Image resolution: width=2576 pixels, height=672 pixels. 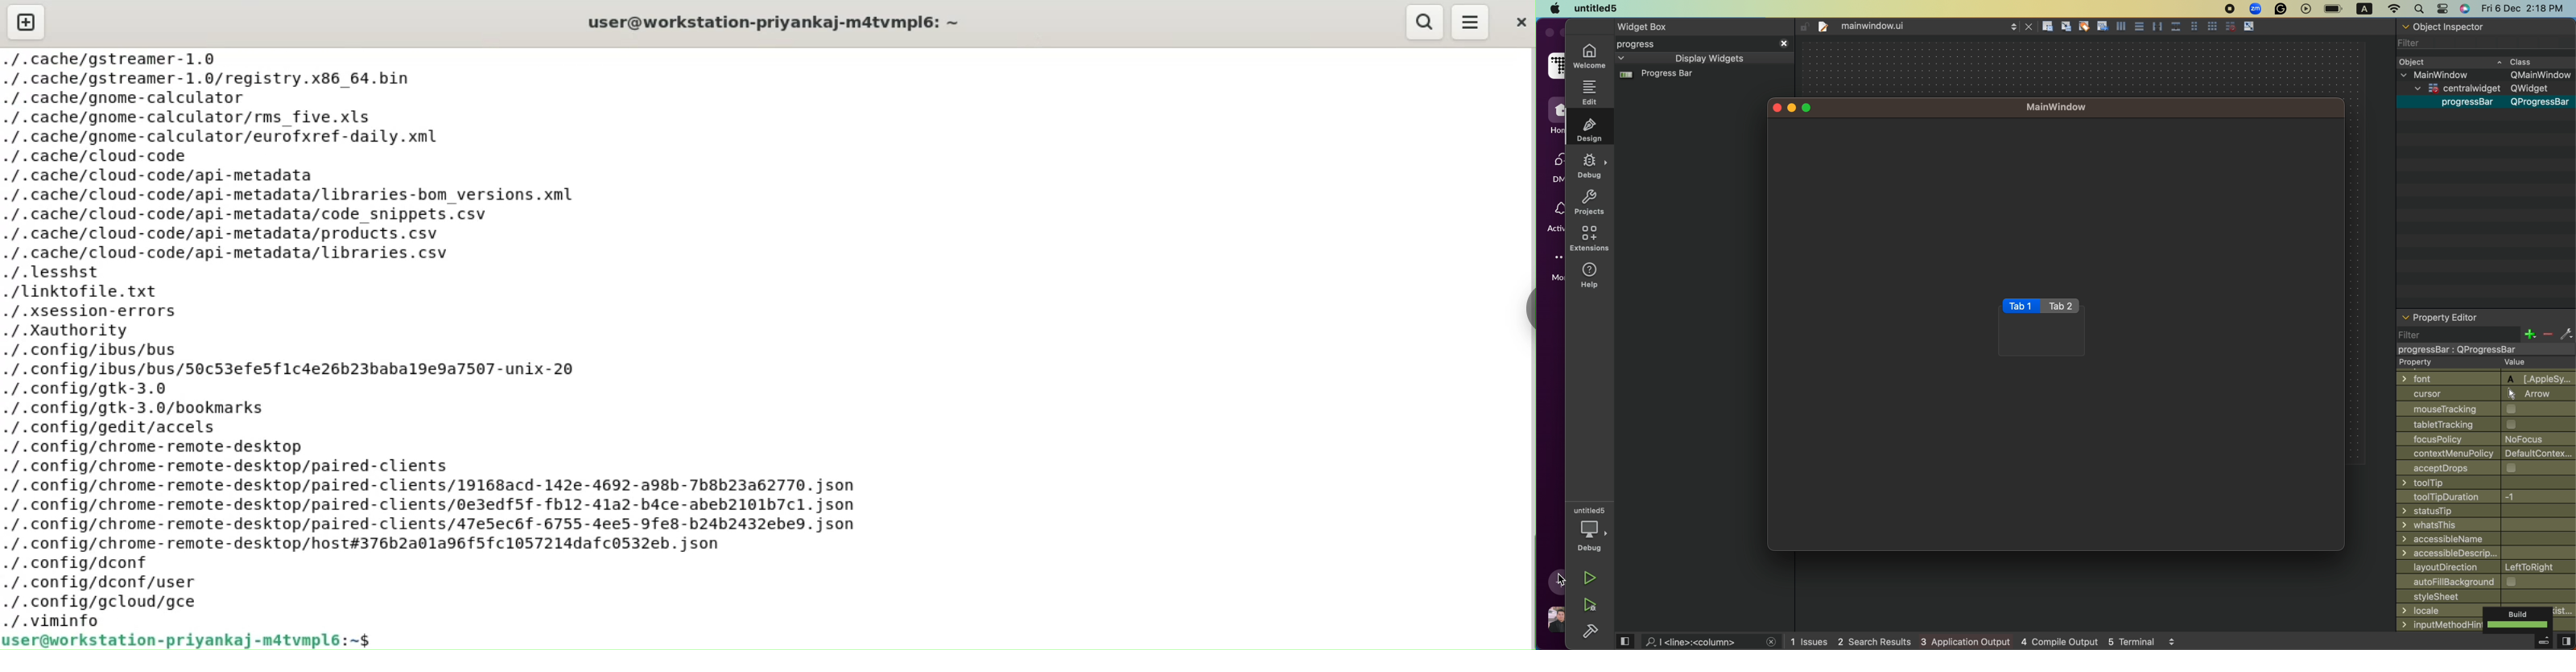 What do you see at coordinates (2526, 8) in the screenshot?
I see `date and time` at bounding box center [2526, 8].